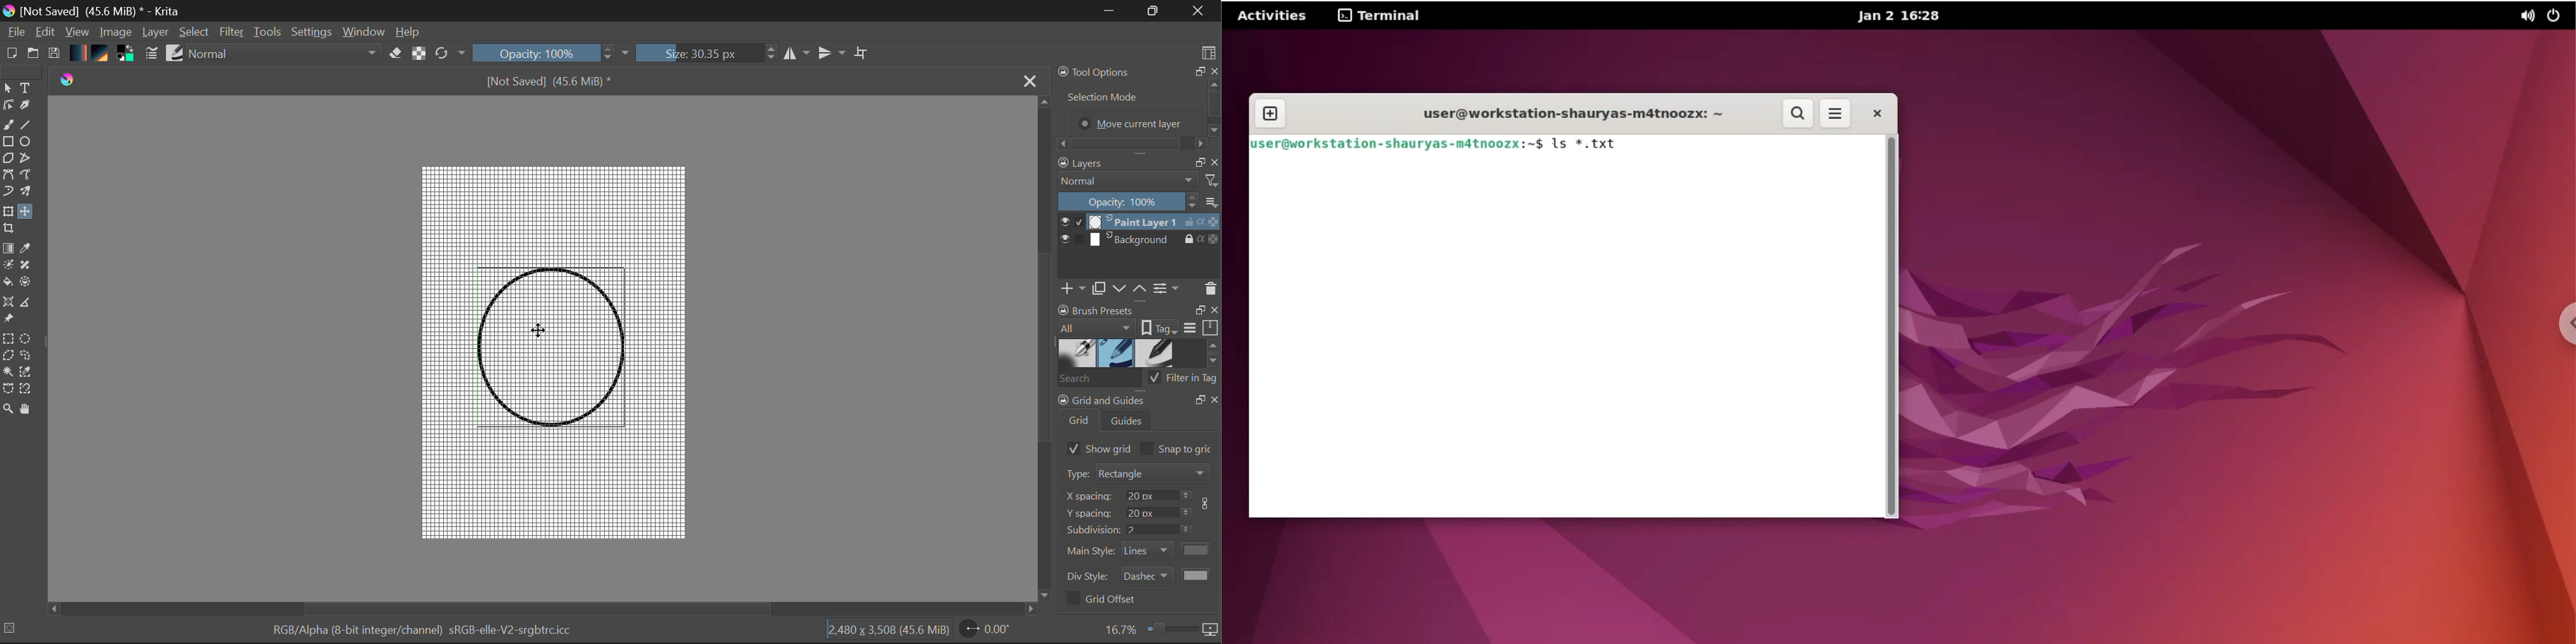 The width and height of the screenshot is (2576, 644). What do you see at coordinates (8, 408) in the screenshot?
I see `Zoom` at bounding box center [8, 408].